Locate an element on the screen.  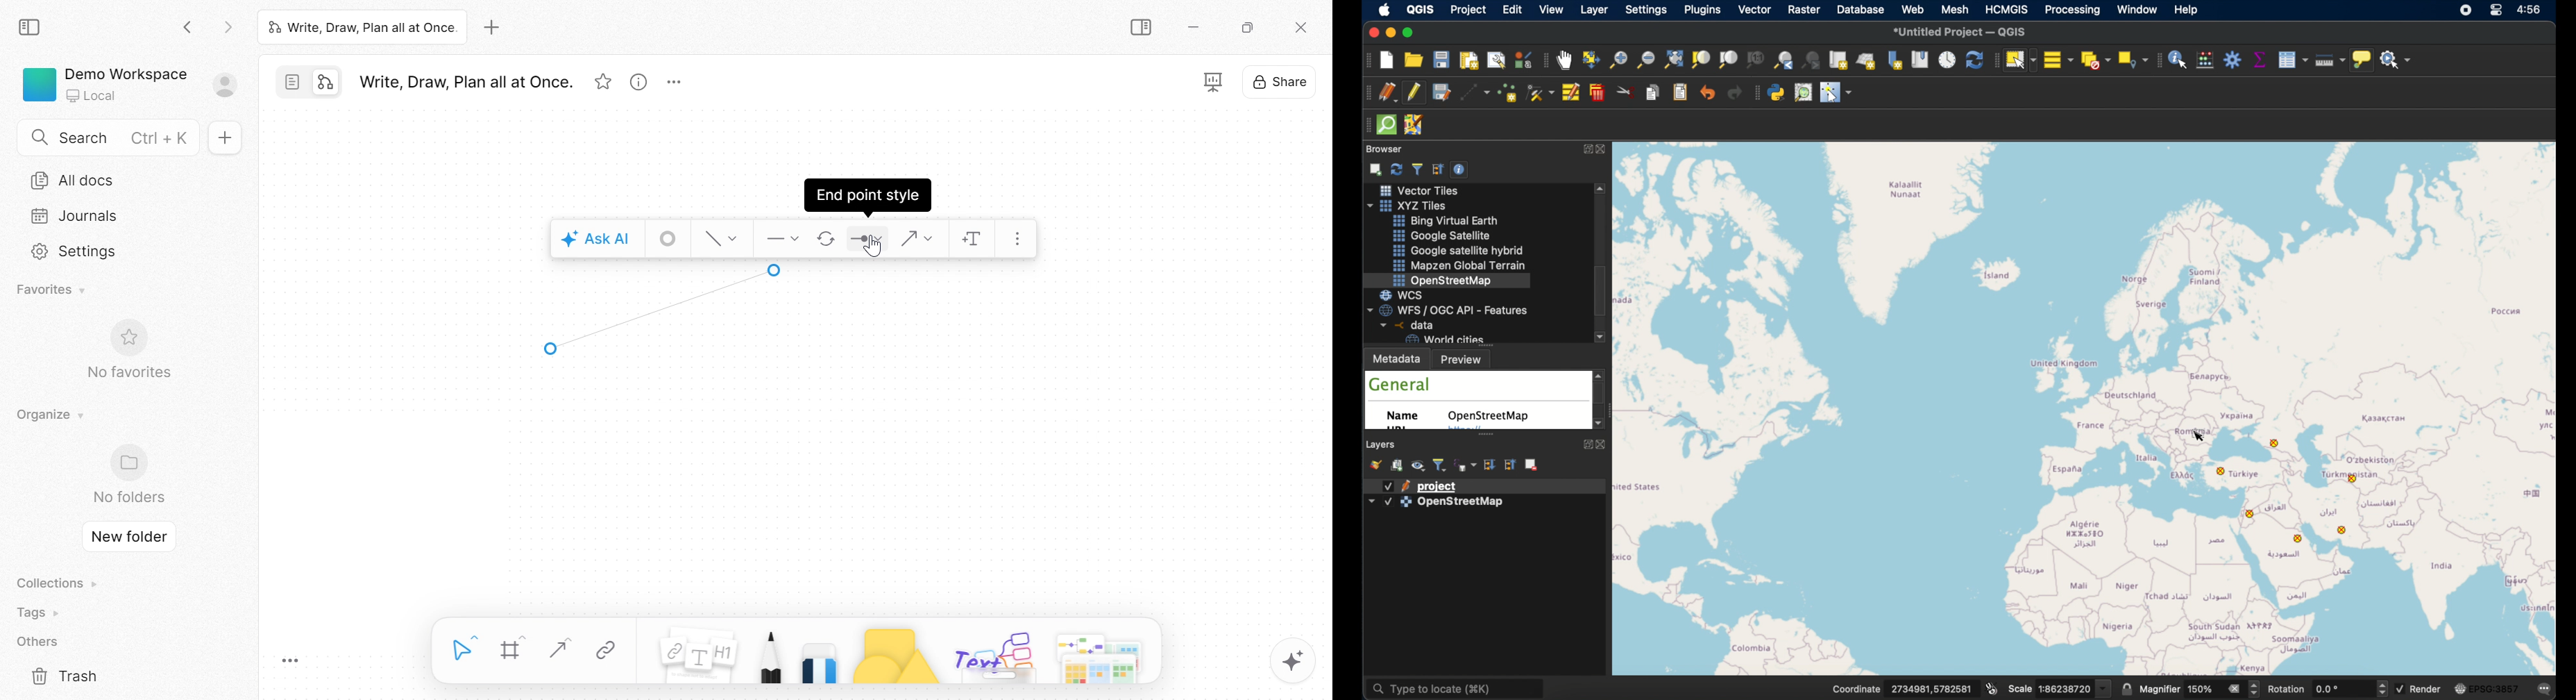
Flip direction is located at coordinates (827, 240).